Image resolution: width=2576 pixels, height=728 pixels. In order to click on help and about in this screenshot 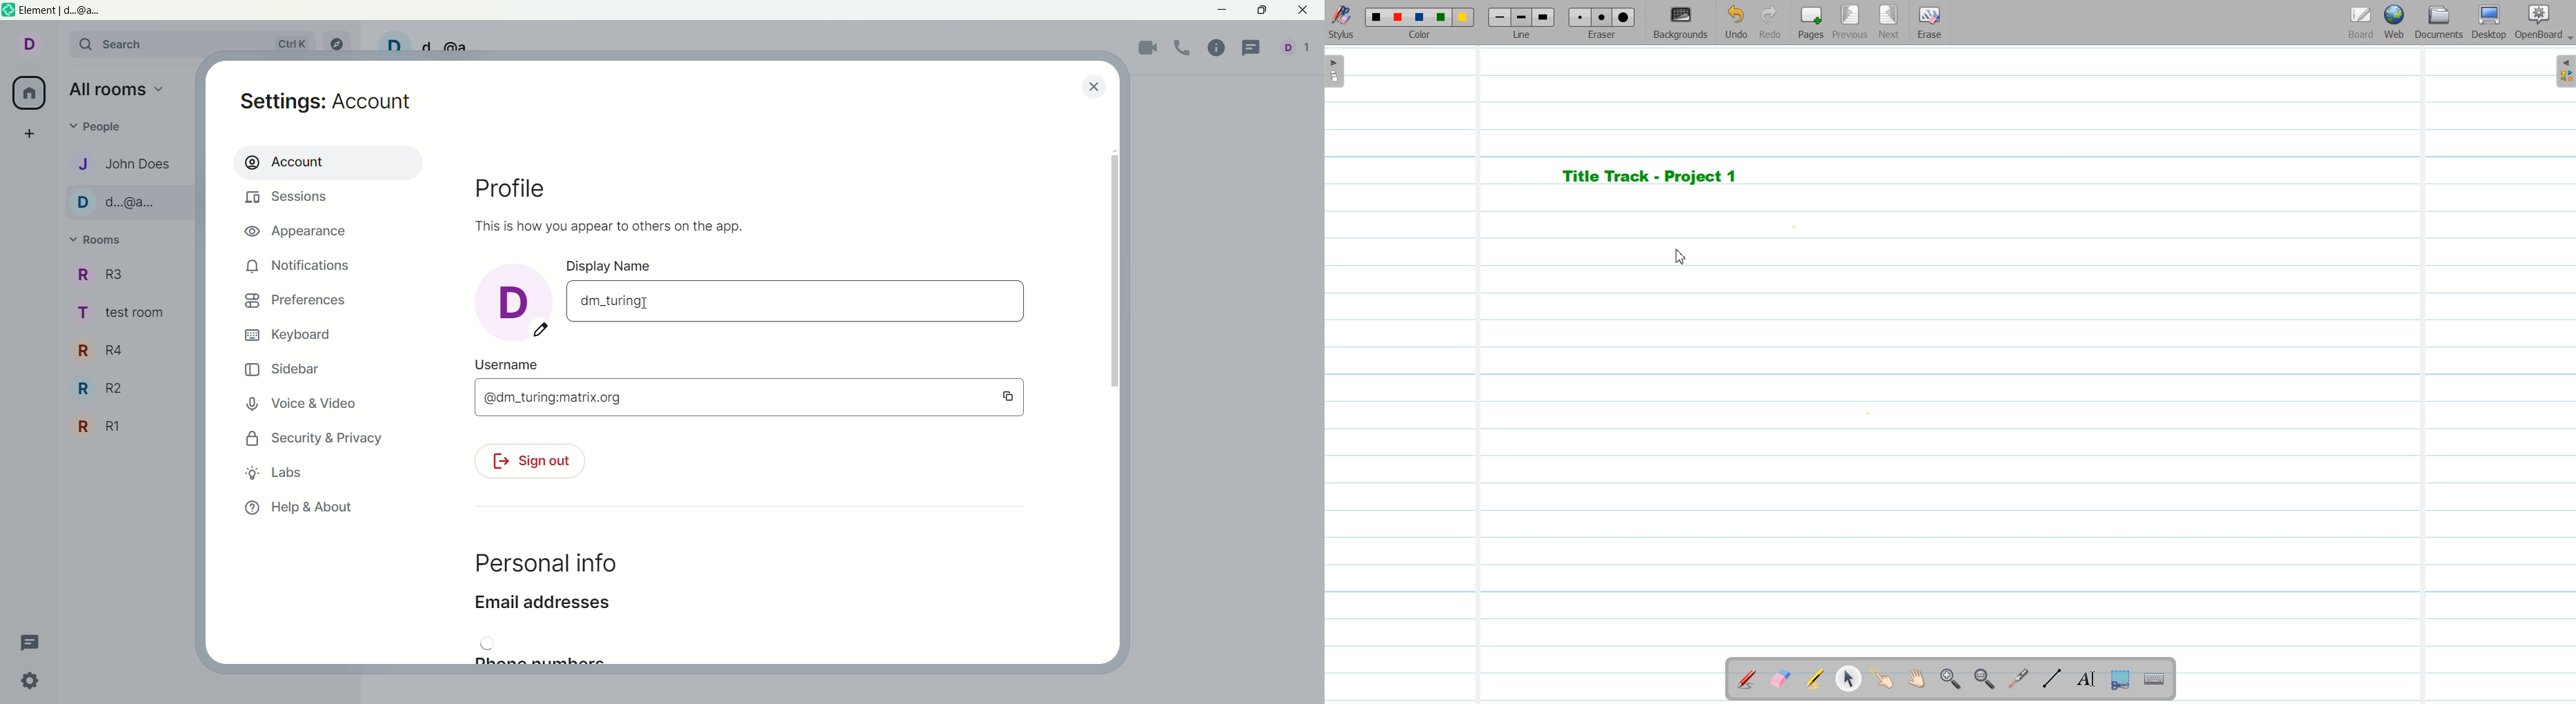, I will do `click(299, 509)`.